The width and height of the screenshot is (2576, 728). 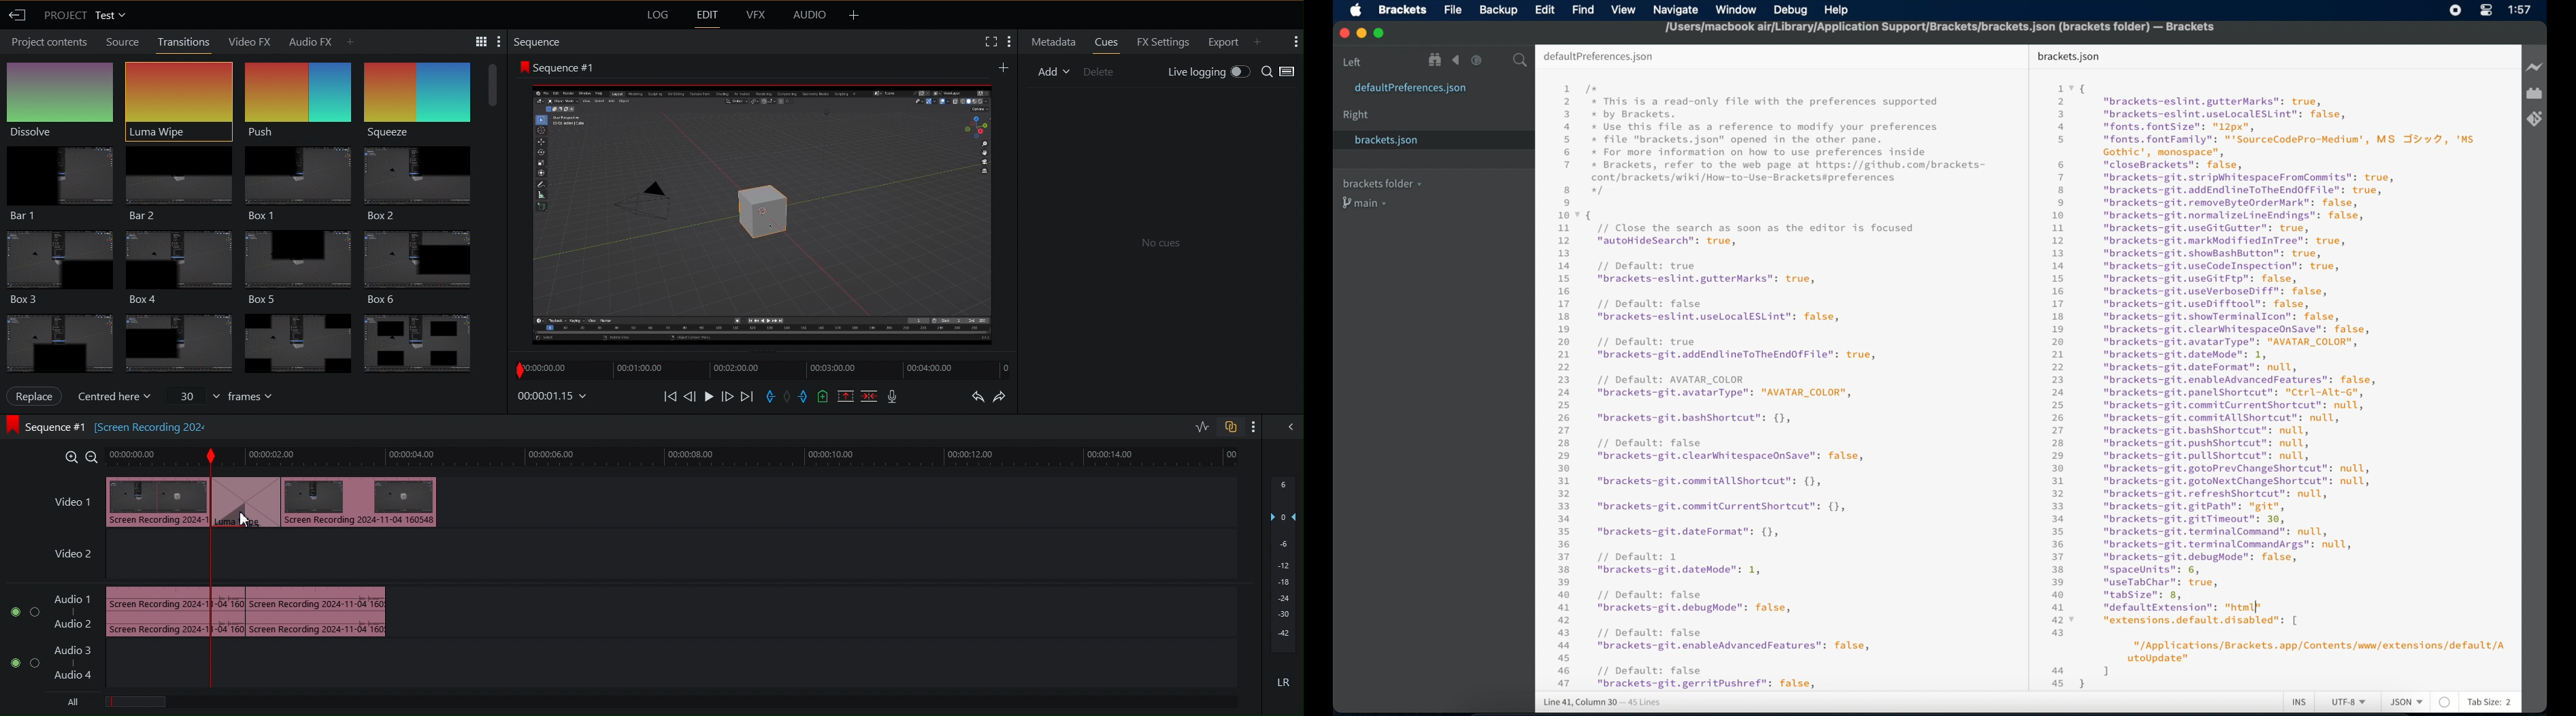 What do you see at coordinates (892, 396) in the screenshot?
I see `Mic` at bounding box center [892, 396].